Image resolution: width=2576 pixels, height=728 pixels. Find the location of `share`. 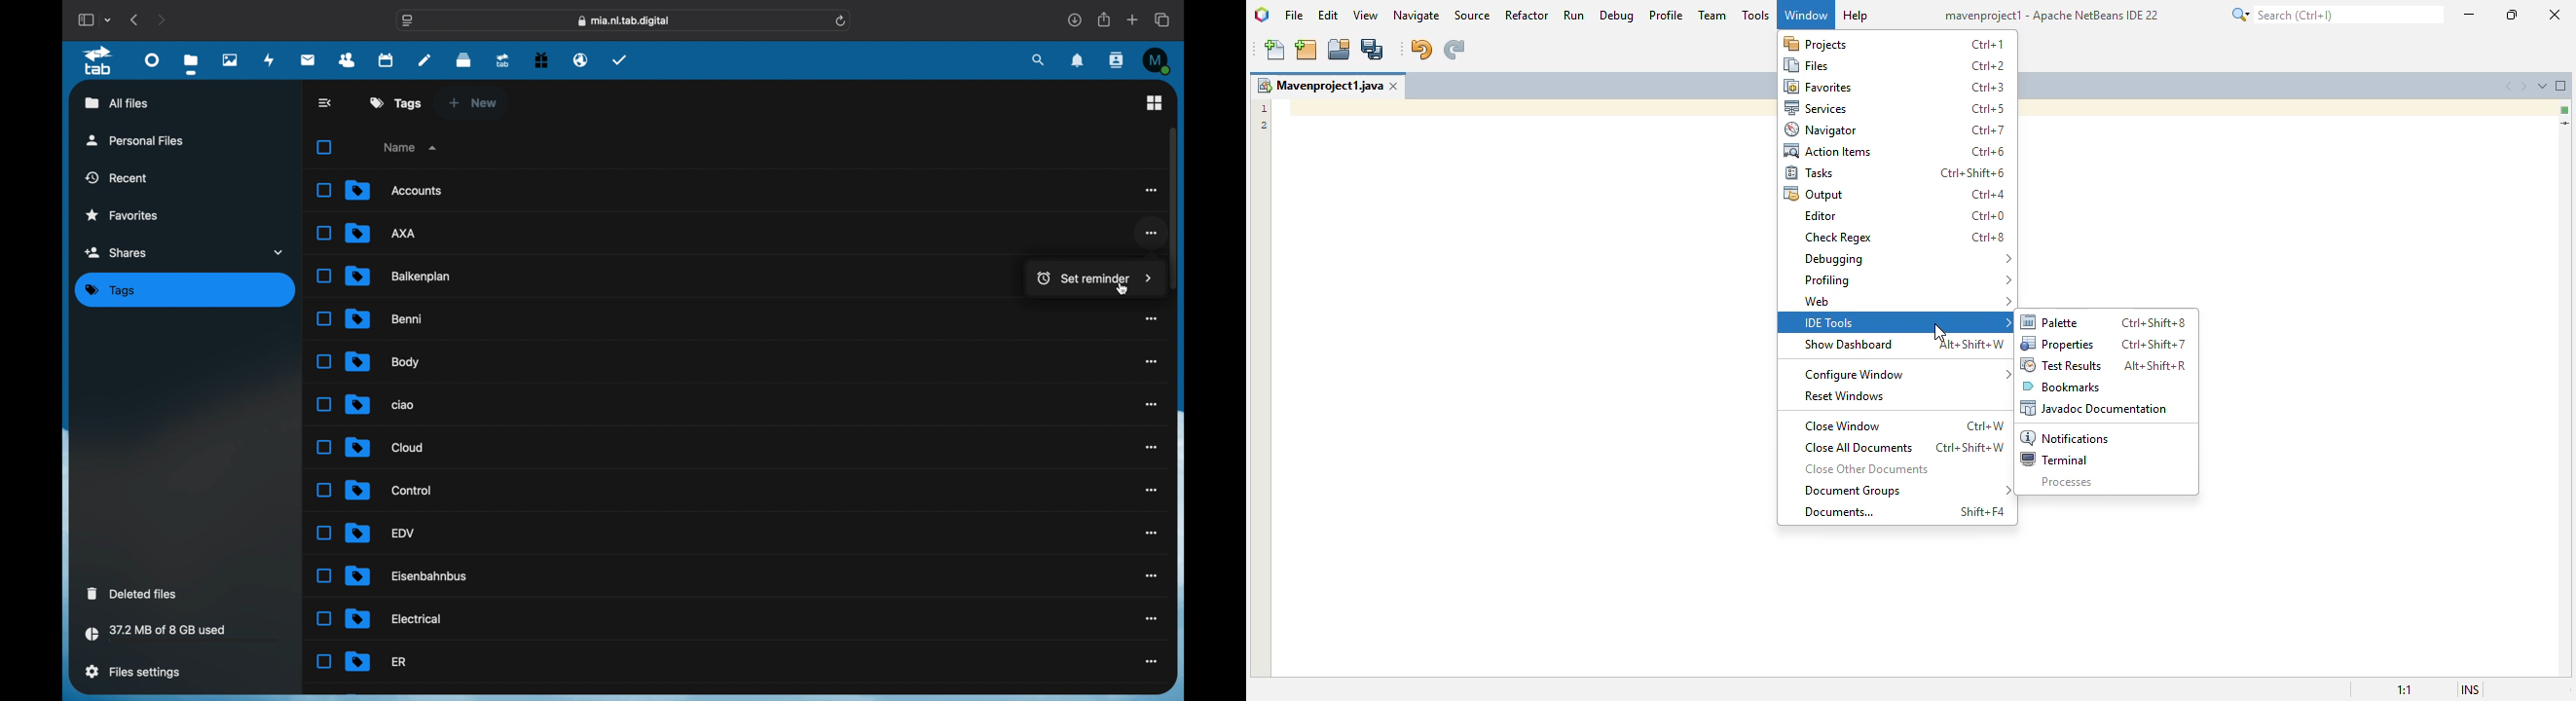

share is located at coordinates (1105, 19).